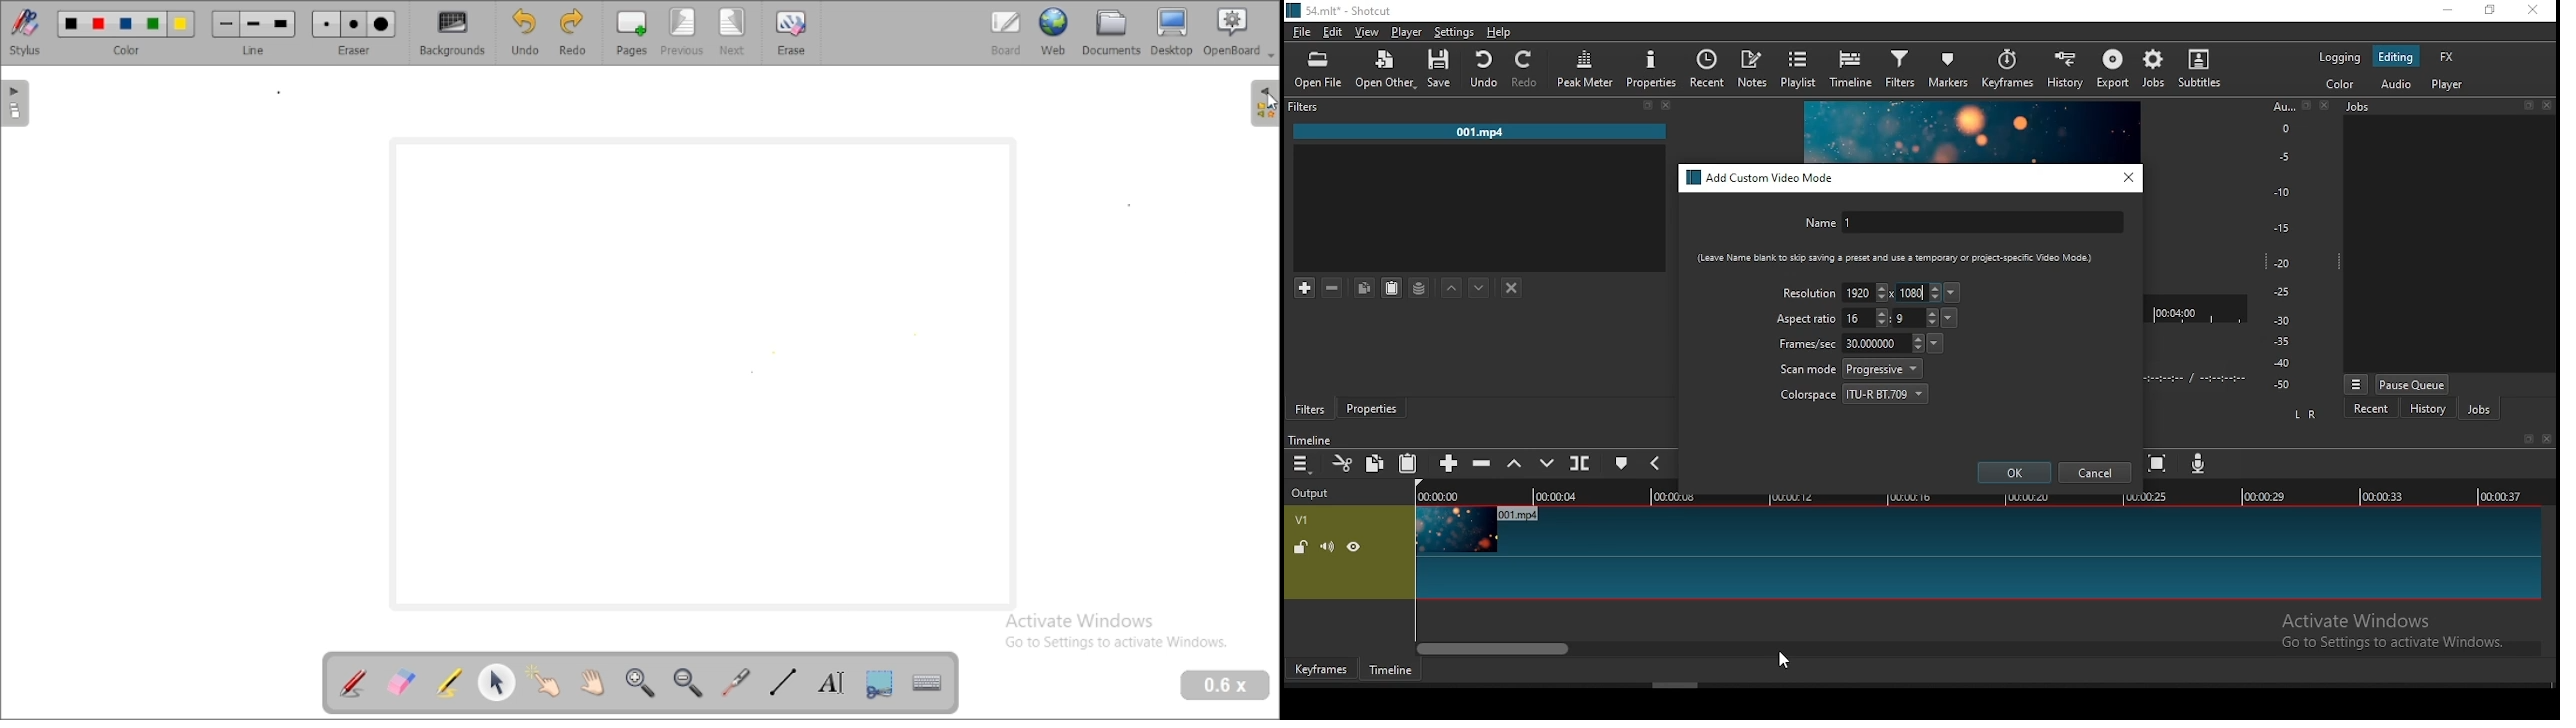  Describe the element at coordinates (2396, 57) in the screenshot. I see `editing` at that location.